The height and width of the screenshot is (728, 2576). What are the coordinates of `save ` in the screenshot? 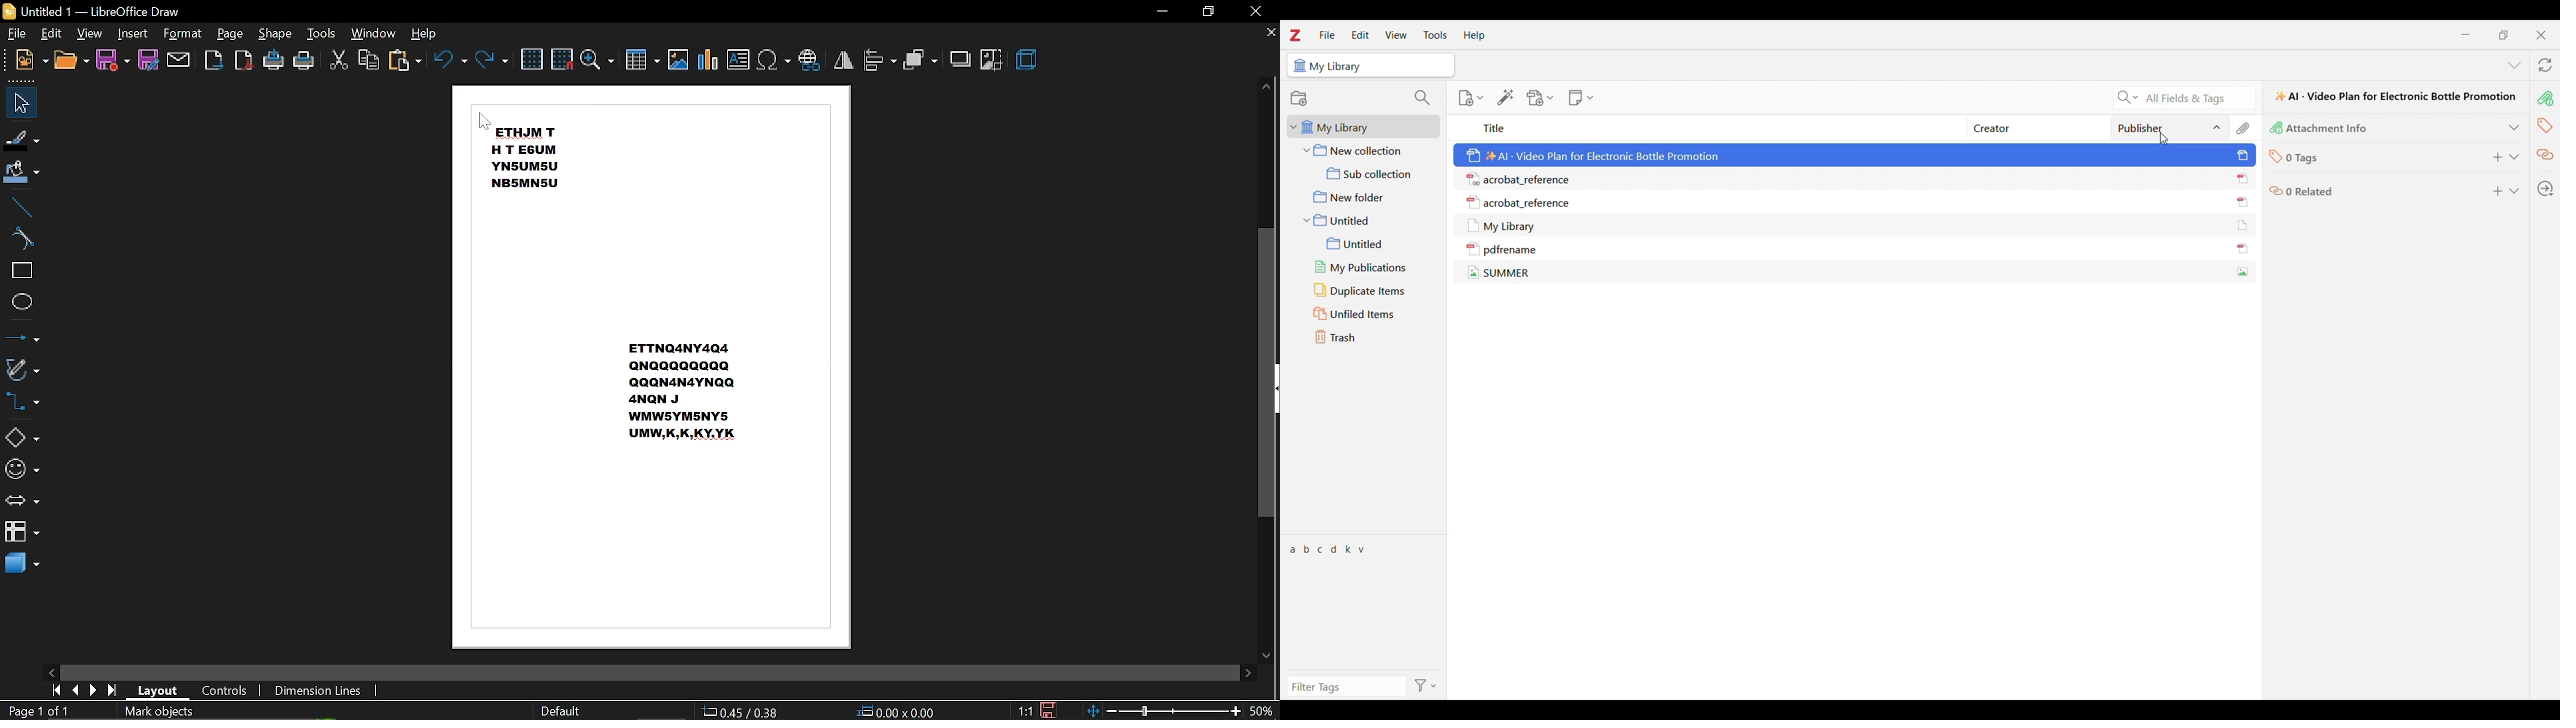 It's located at (113, 61).